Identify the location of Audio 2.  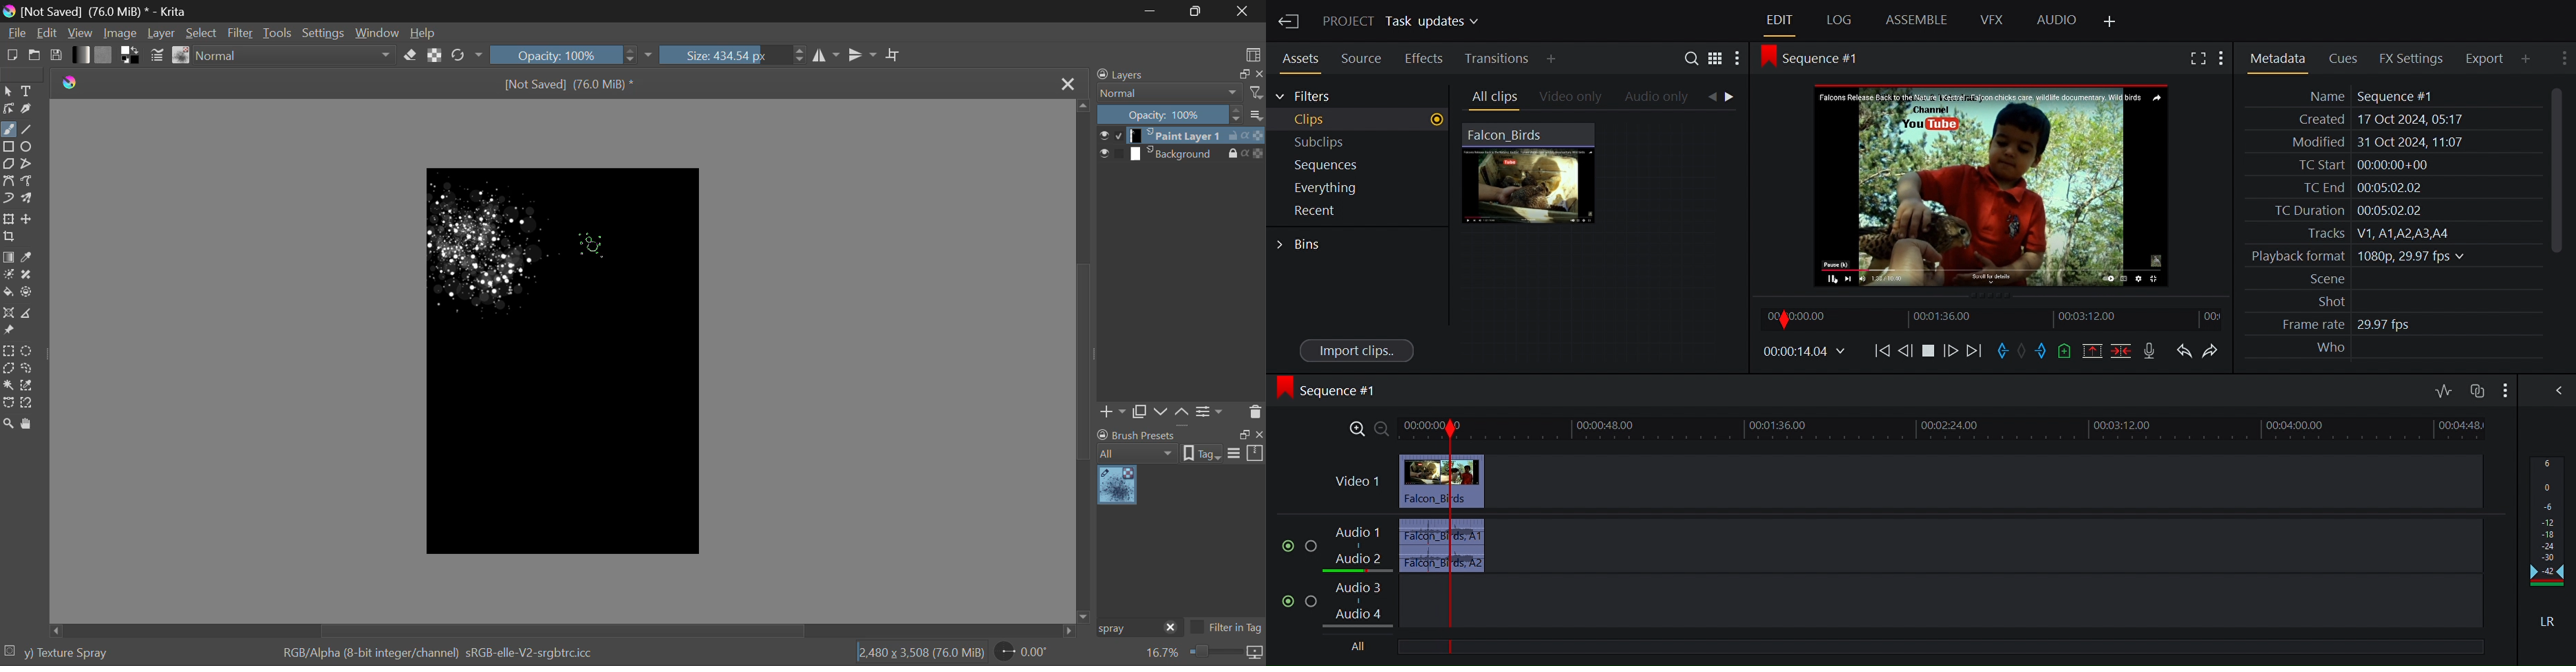
(1356, 561).